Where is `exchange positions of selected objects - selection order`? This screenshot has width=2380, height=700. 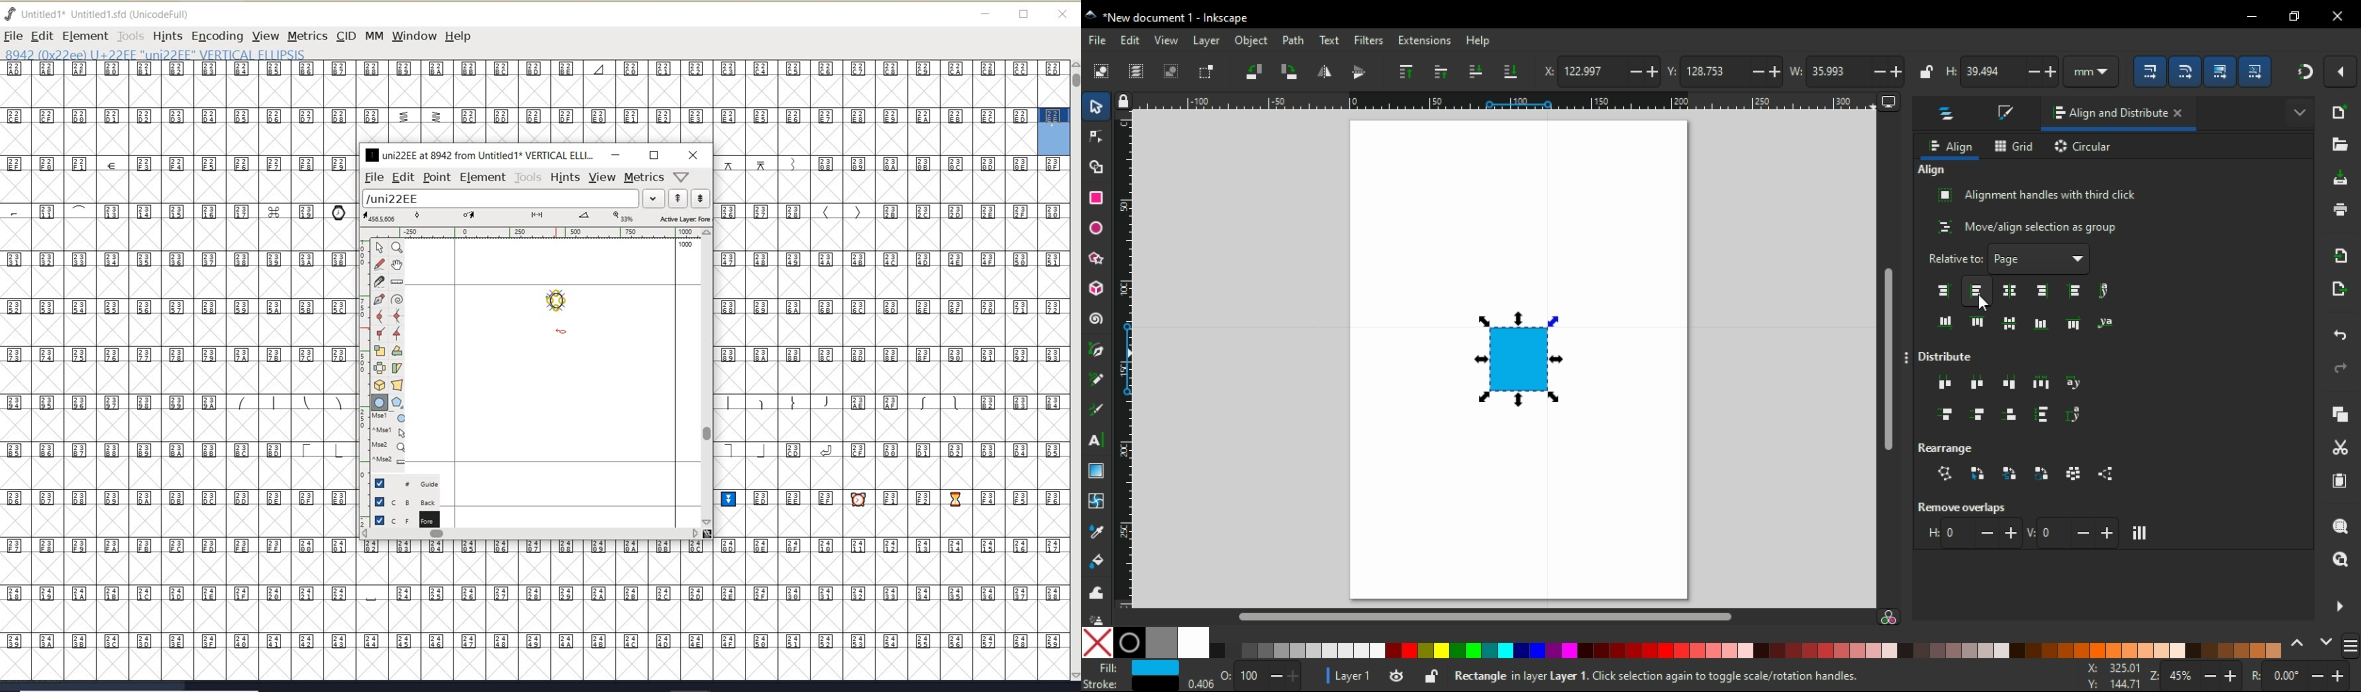 exchange positions of selected objects - selection order is located at coordinates (1981, 473).